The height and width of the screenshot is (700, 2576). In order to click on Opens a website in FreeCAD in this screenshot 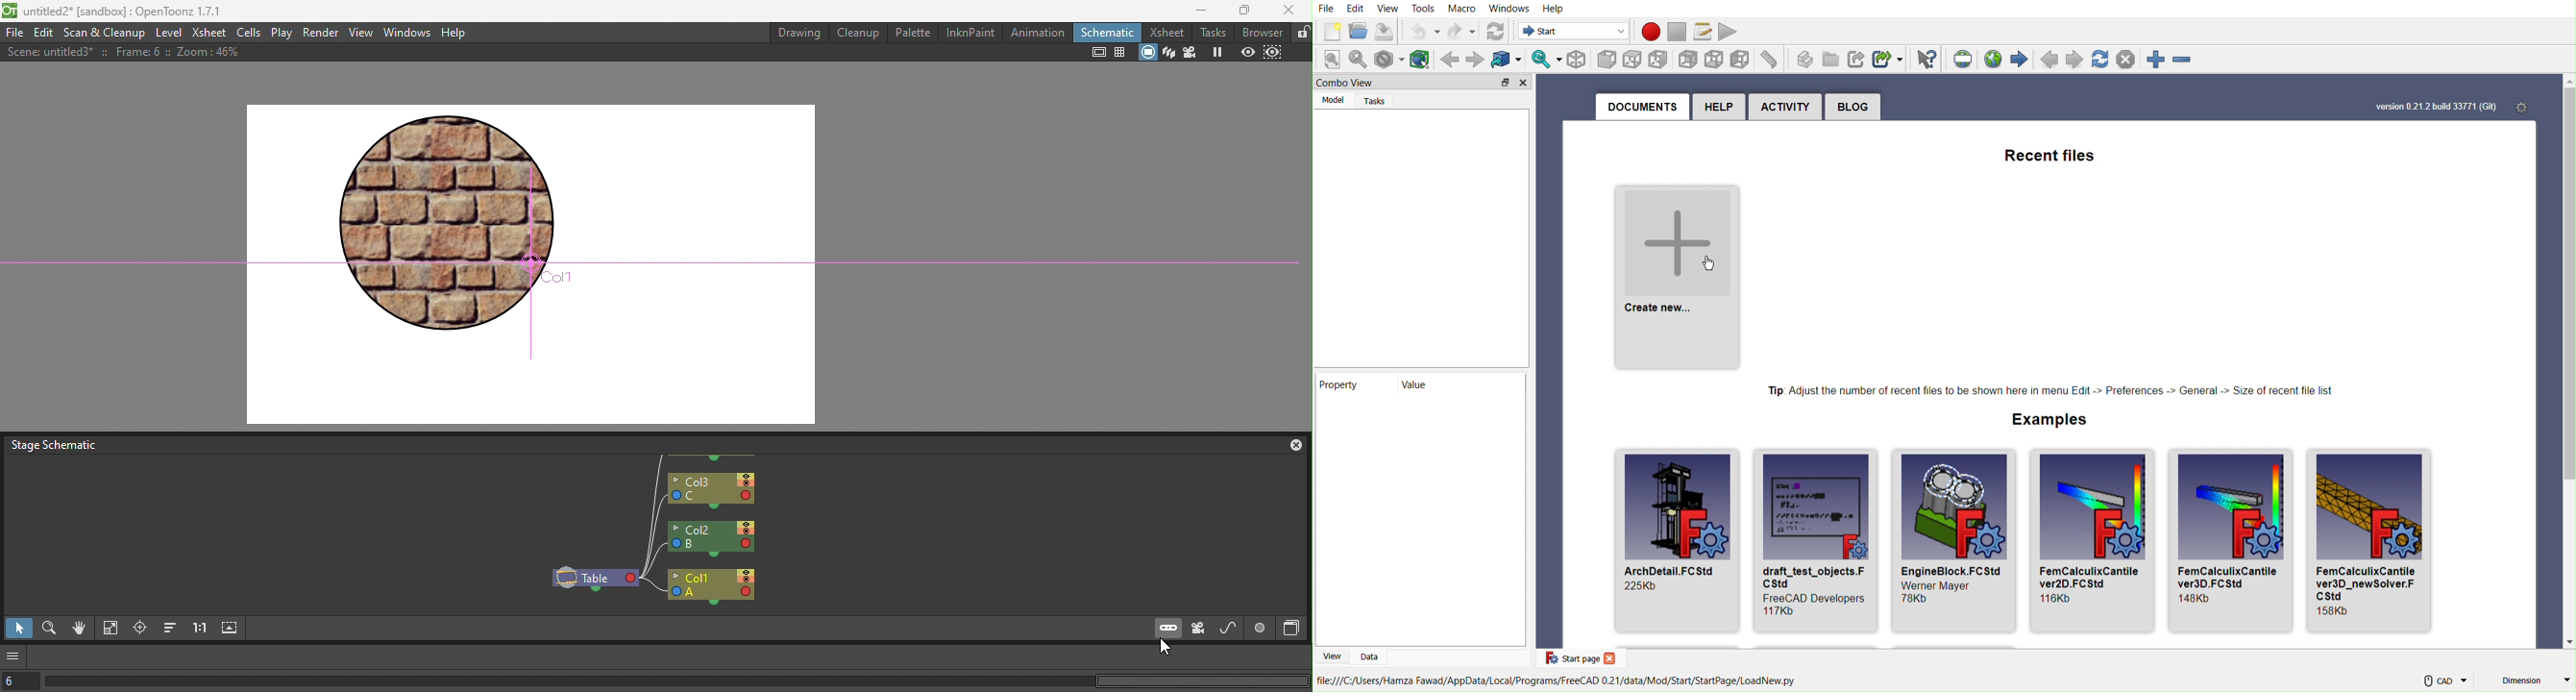, I will do `click(1995, 57)`.